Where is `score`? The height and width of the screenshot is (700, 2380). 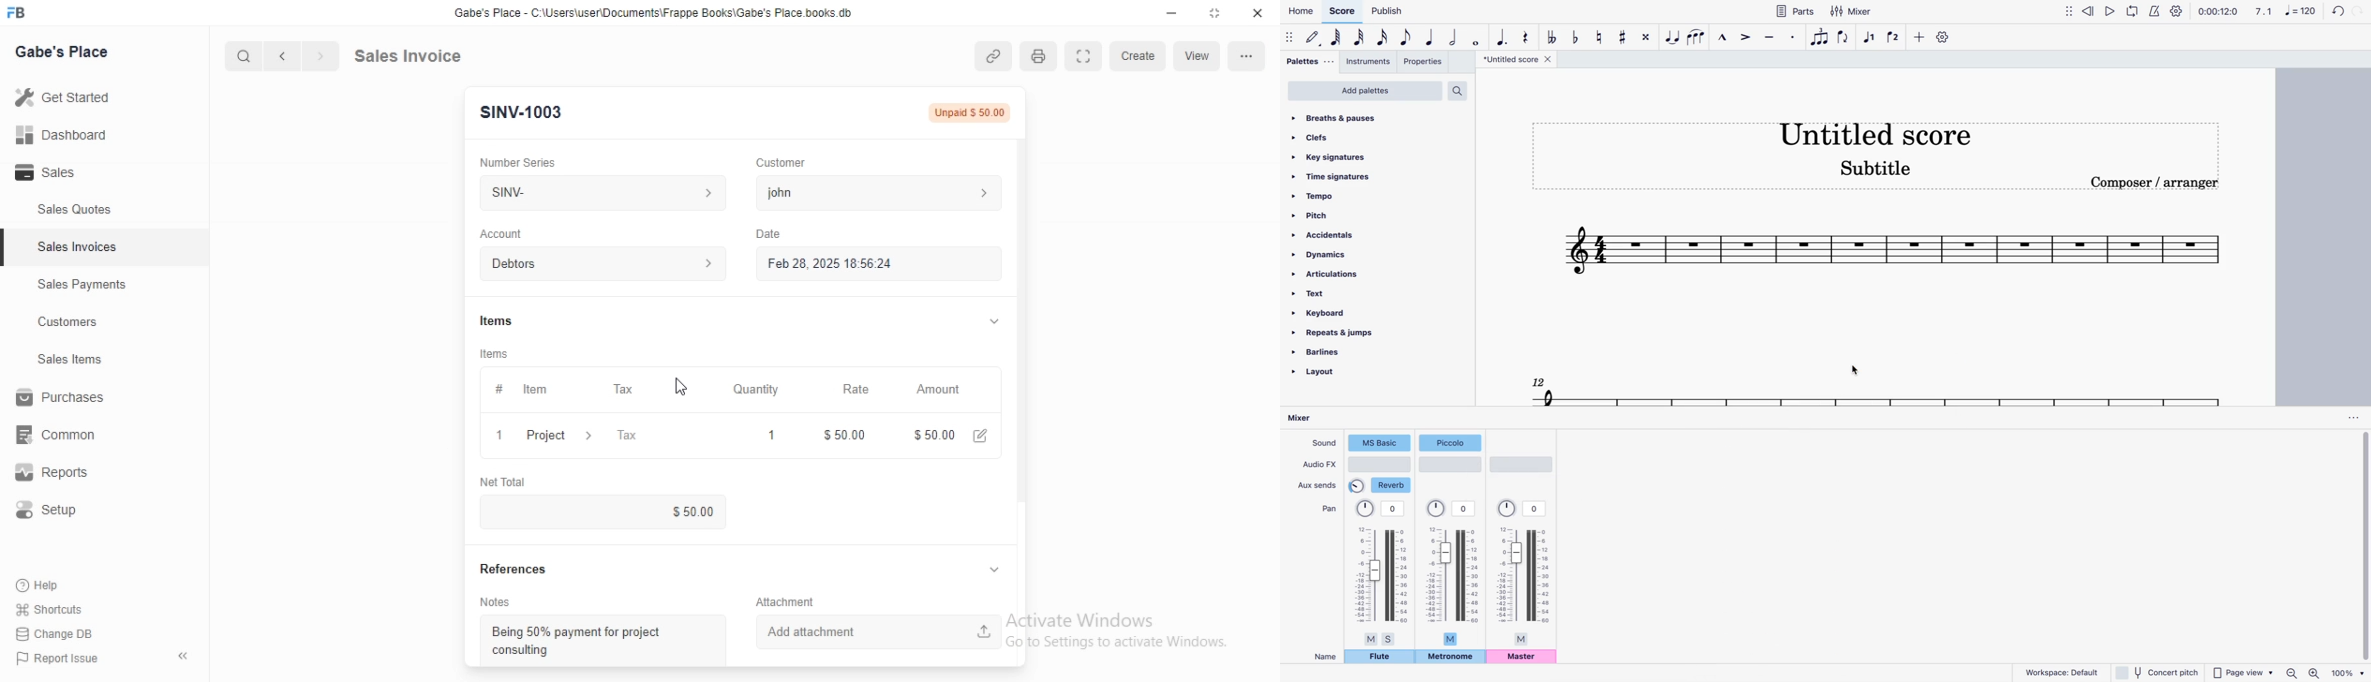 score is located at coordinates (1892, 255).